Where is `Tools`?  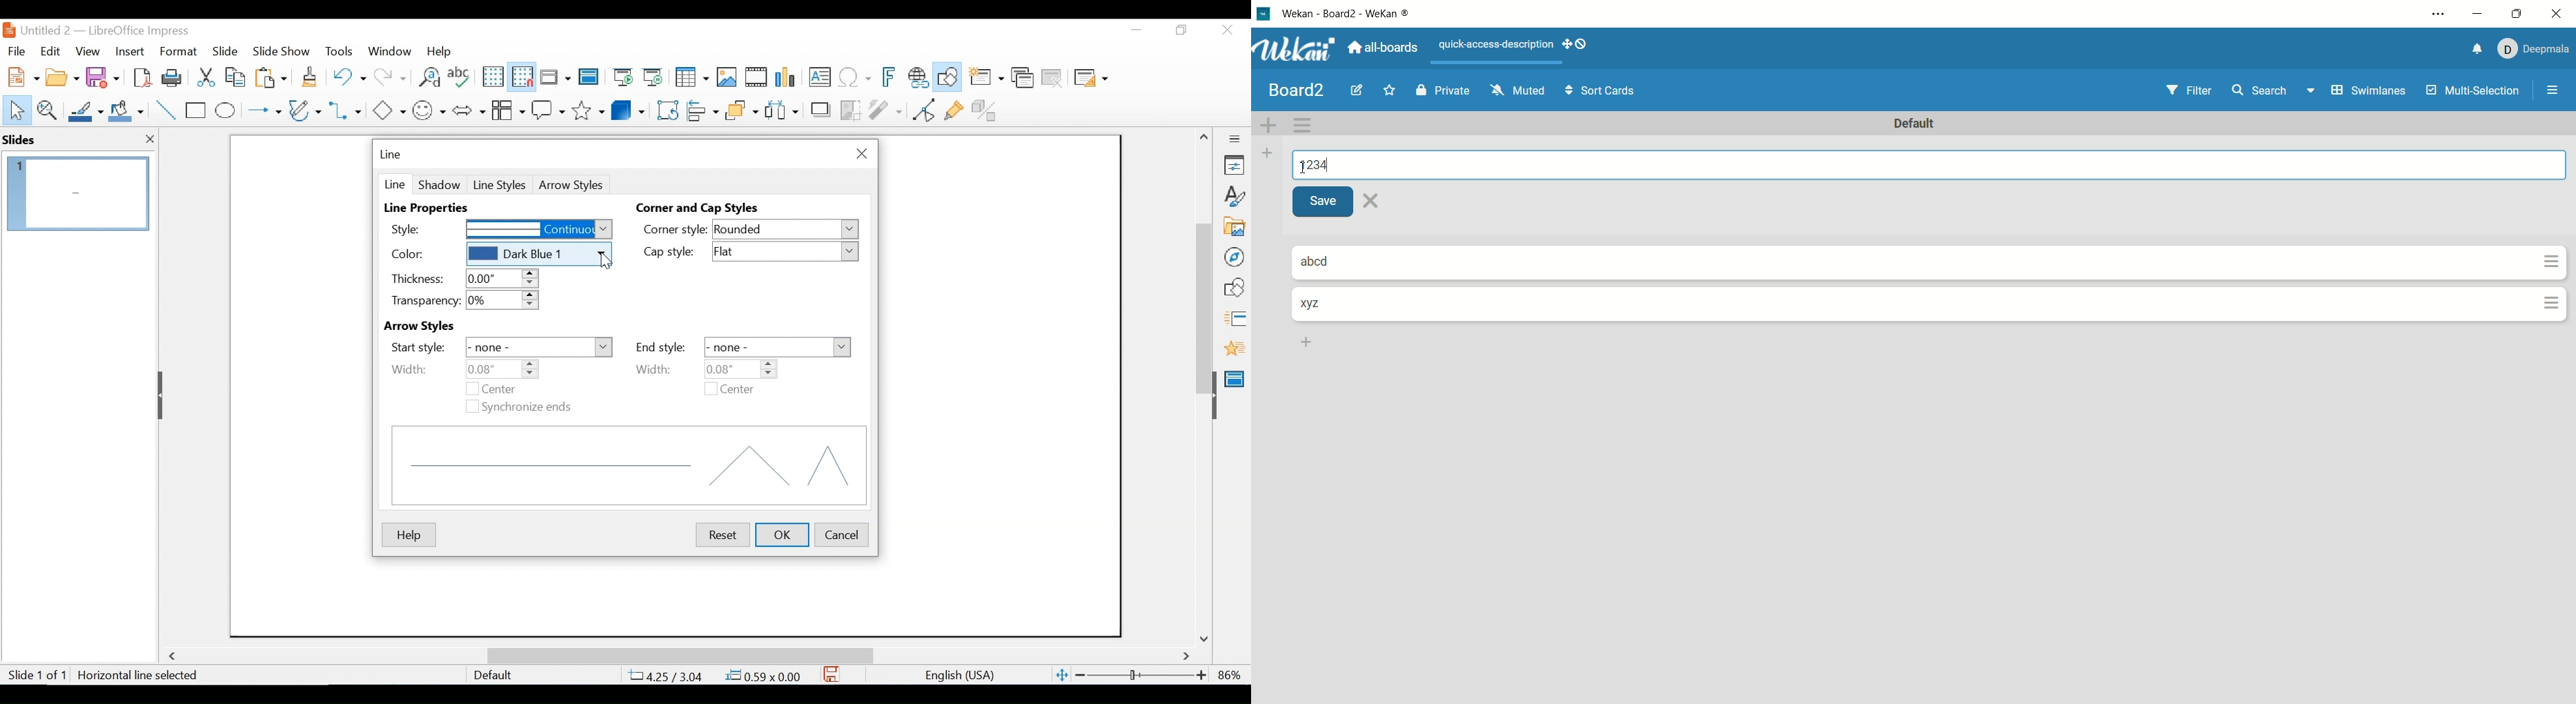 Tools is located at coordinates (339, 51).